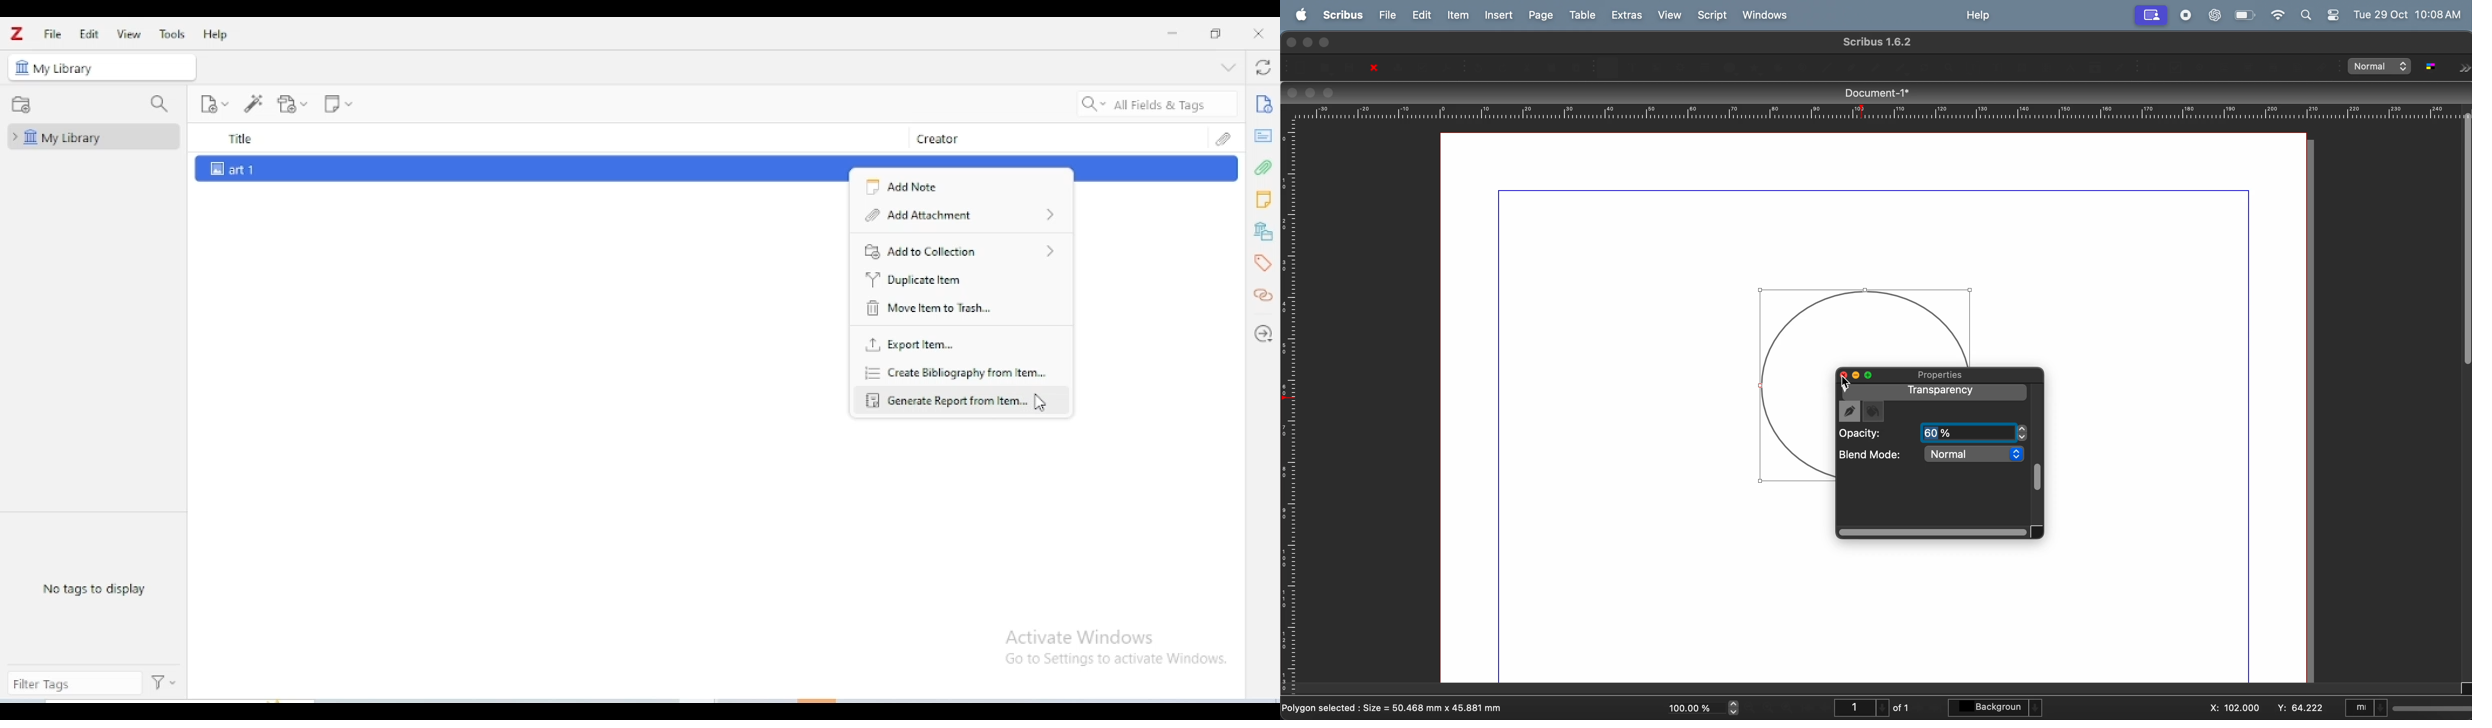 This screenshot has height=728, width=2492. I want to click on windows, so click(1769, 15).